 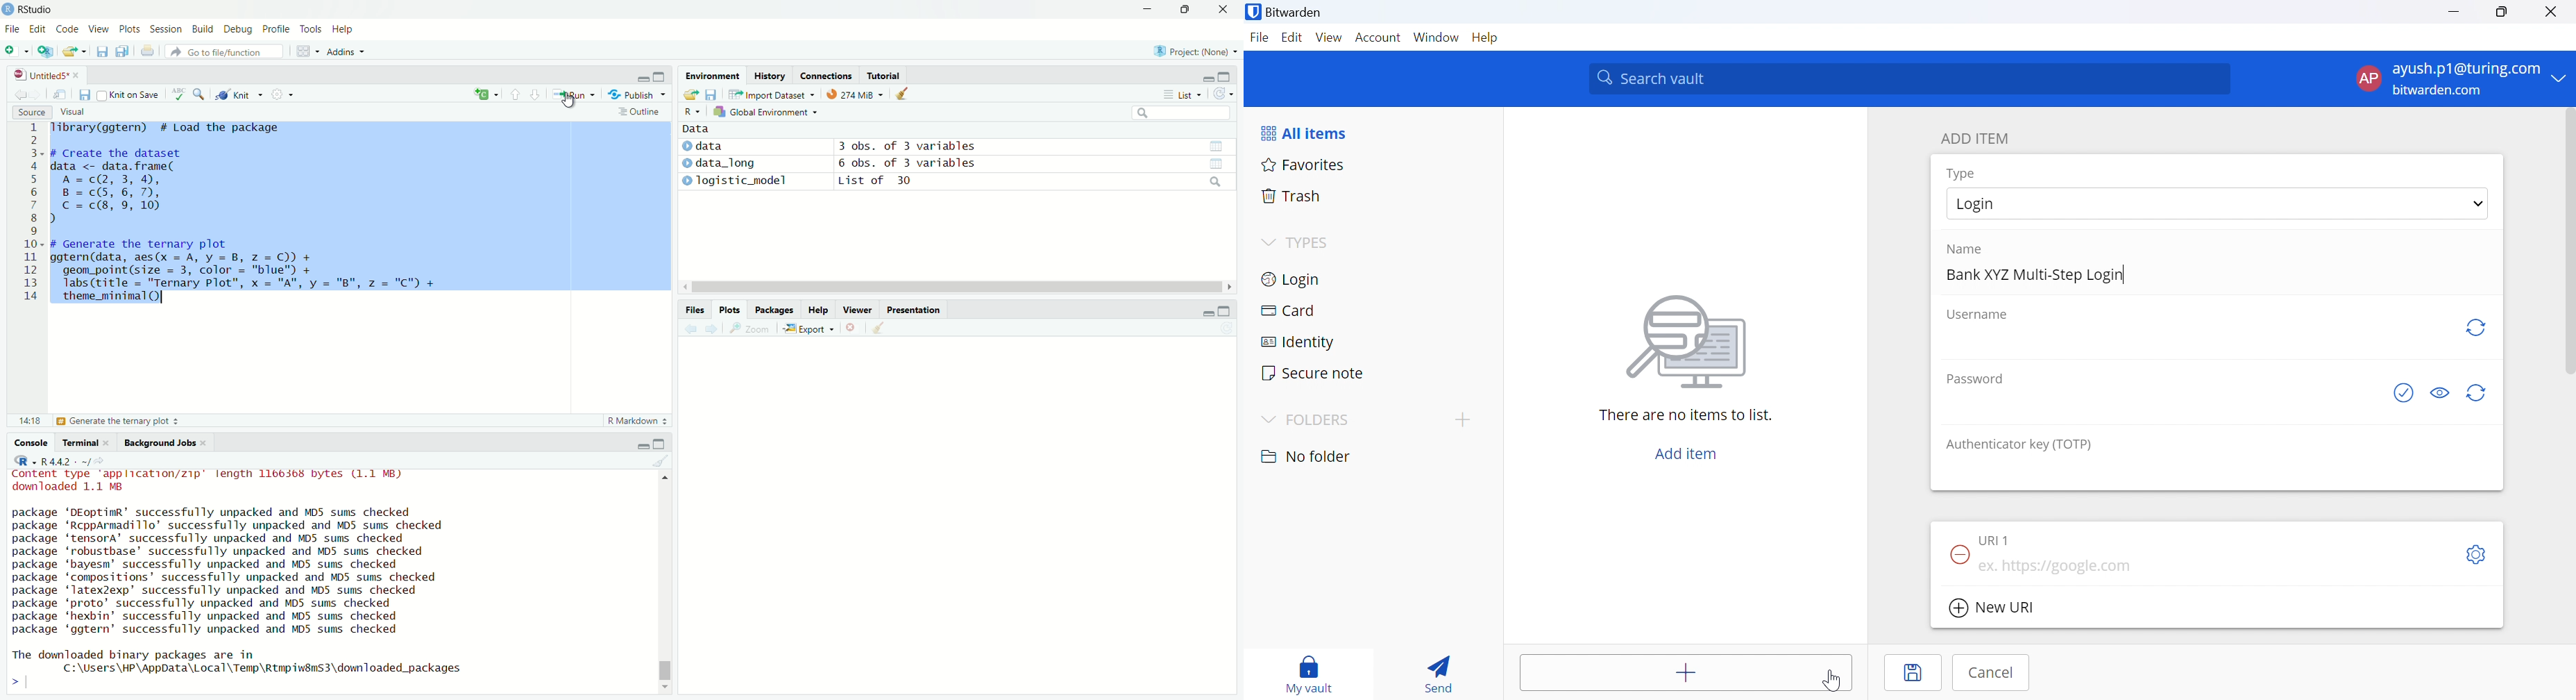 What do you see at coordinates (341, 30) in the screenshot?
I see `Help` at bounding box center [341, 30].